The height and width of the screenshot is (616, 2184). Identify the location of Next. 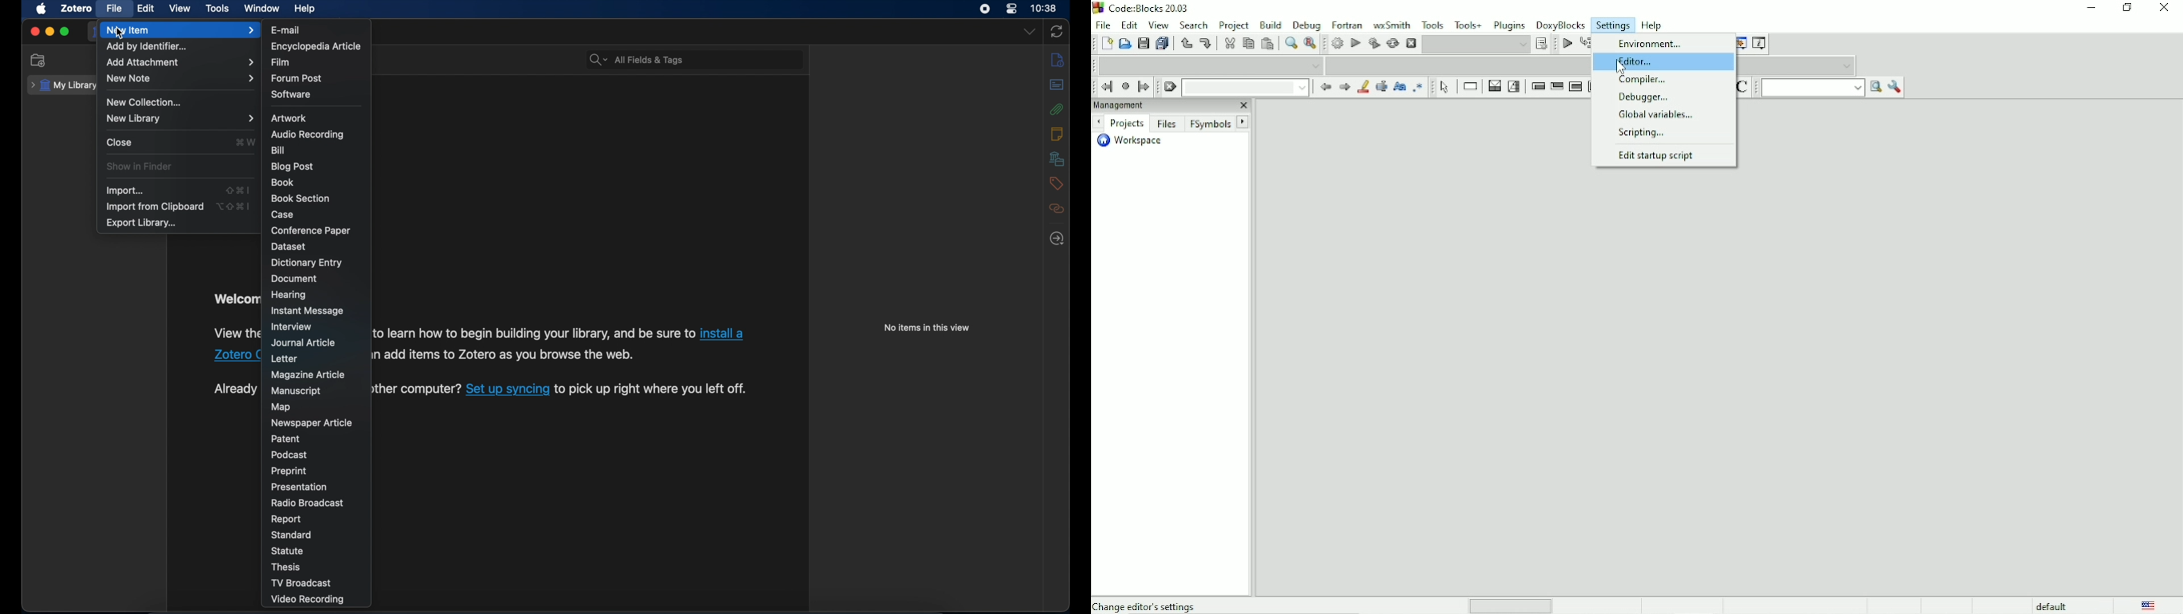
(1243, 121).